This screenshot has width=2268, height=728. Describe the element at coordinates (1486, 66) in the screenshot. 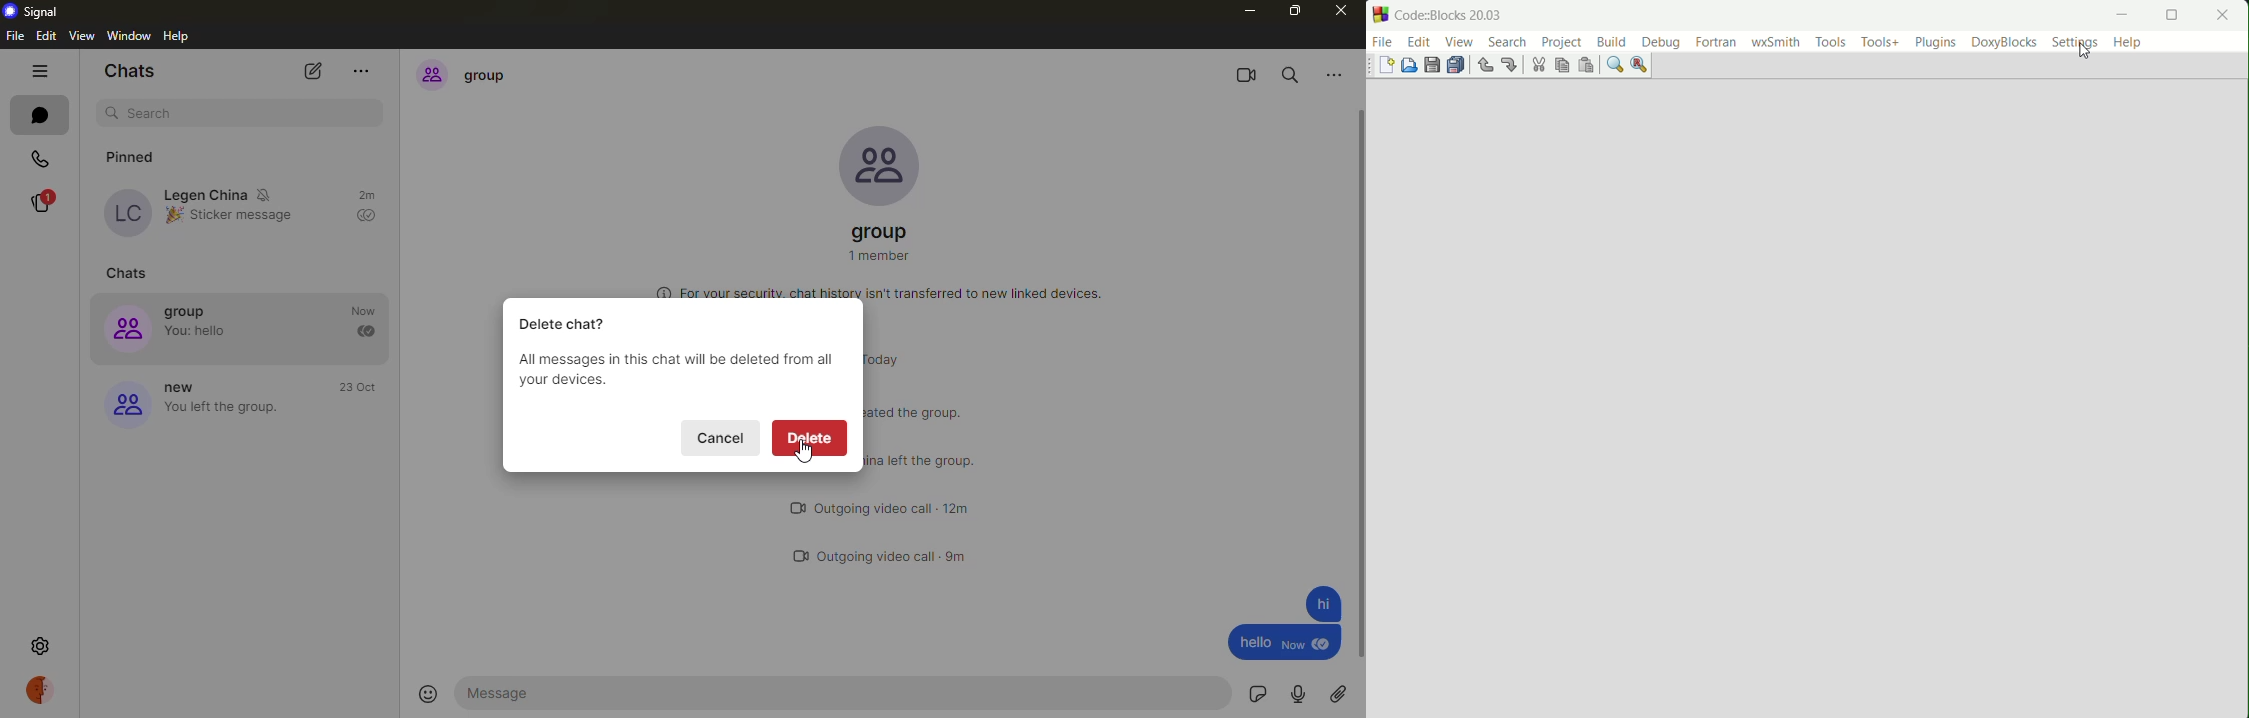

I see `undo` at that location.